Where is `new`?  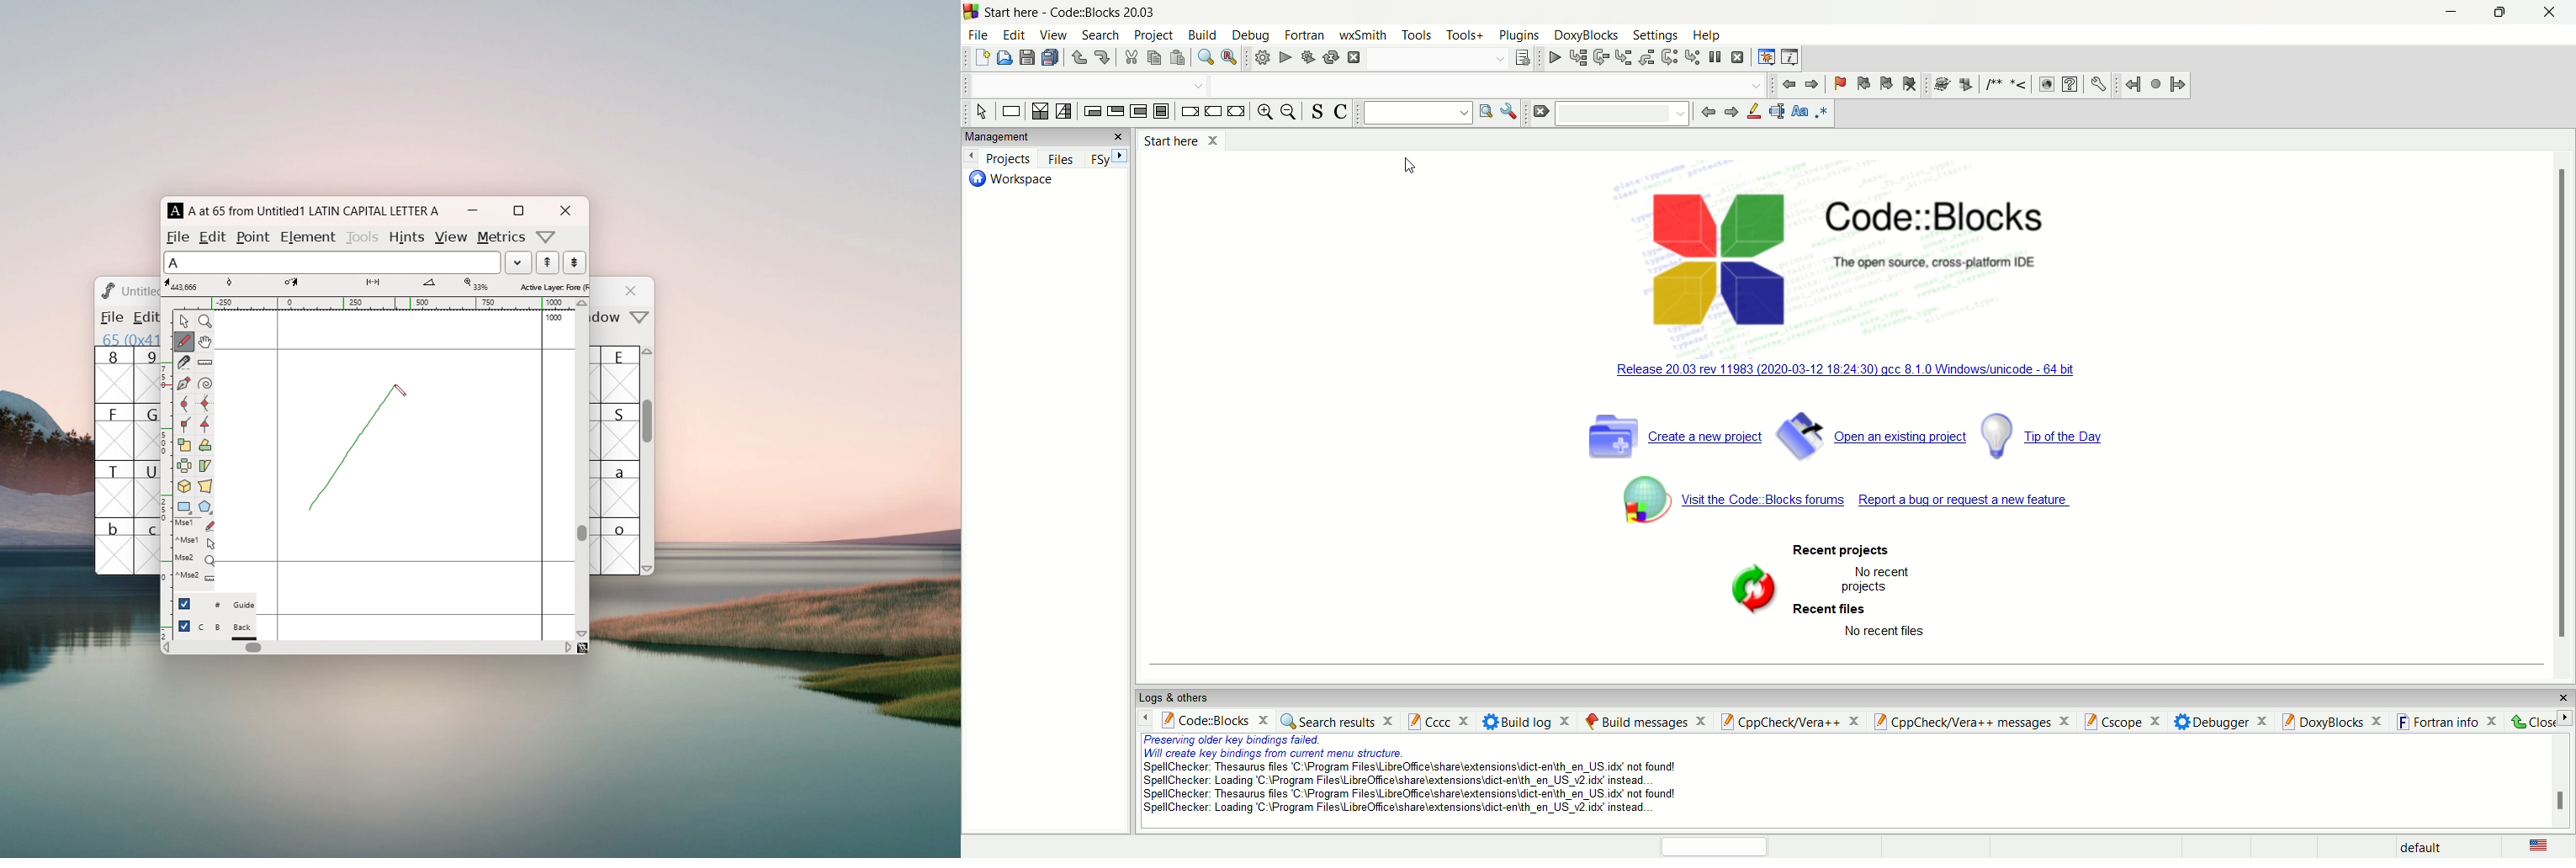 new is located at coordinates (982, 57).